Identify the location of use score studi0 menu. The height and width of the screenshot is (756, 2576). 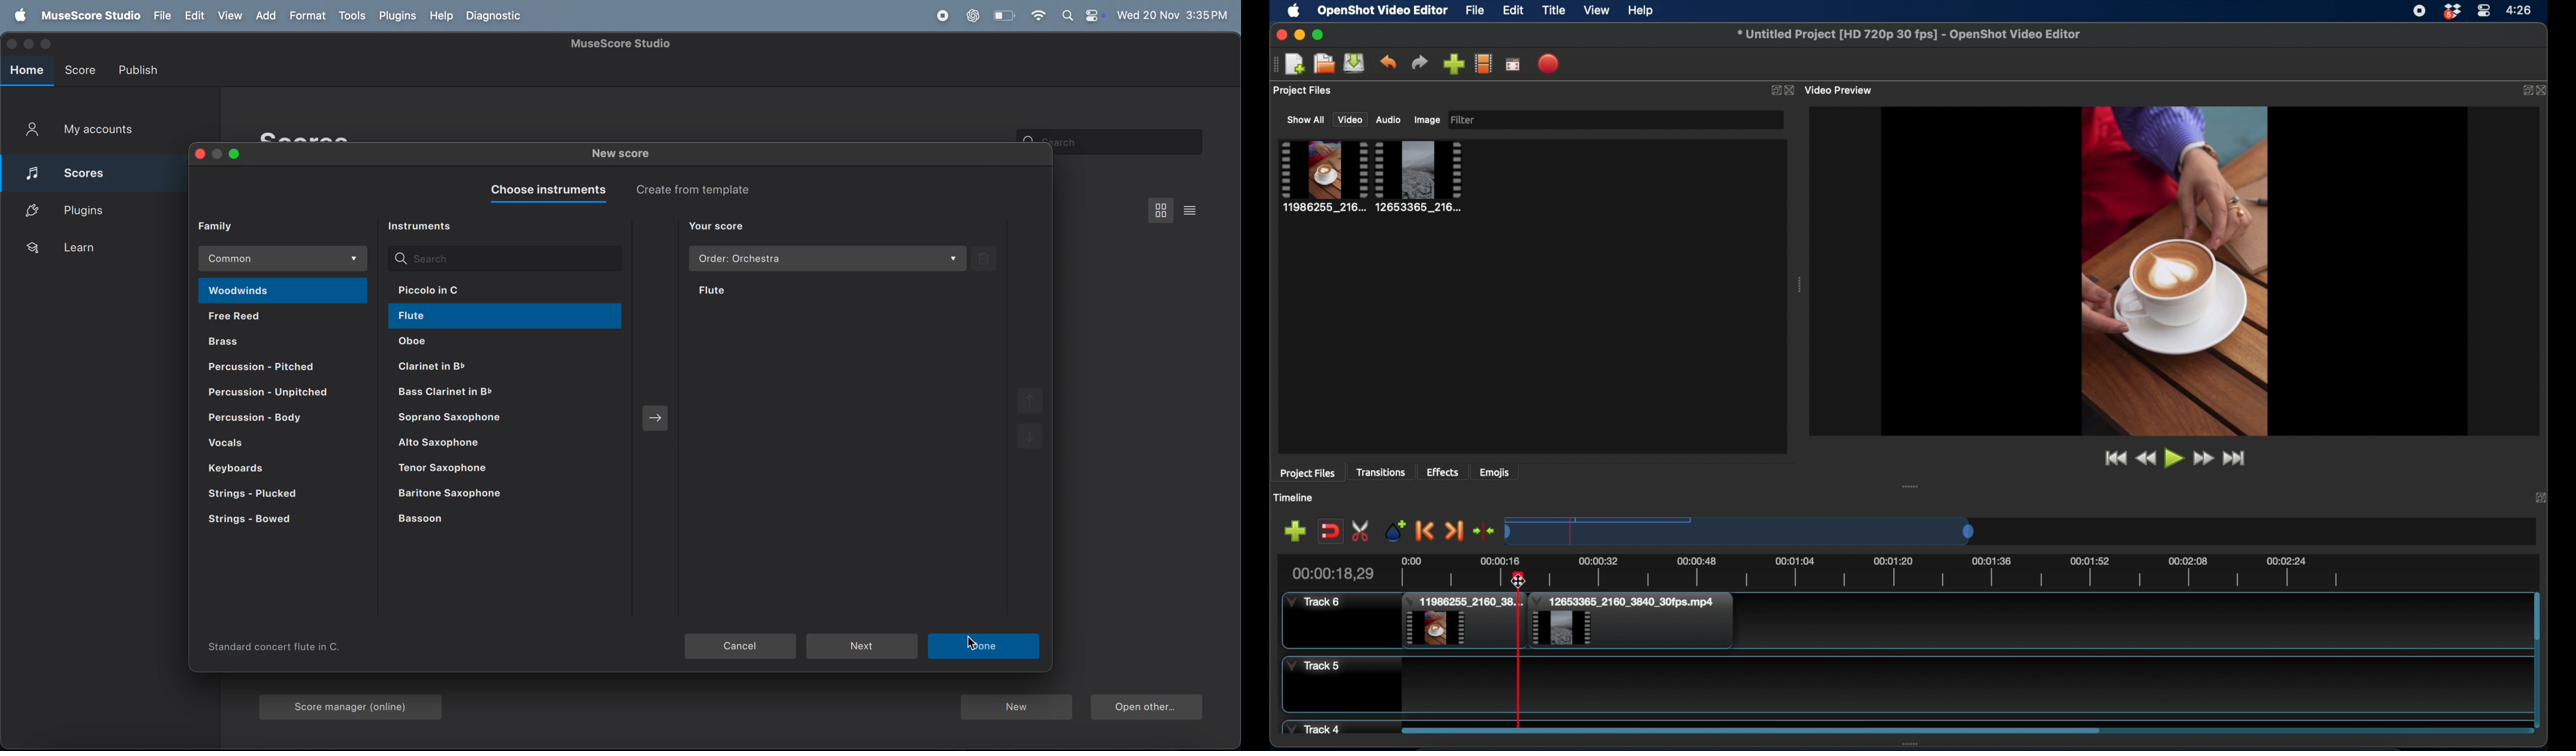
(88, 16).